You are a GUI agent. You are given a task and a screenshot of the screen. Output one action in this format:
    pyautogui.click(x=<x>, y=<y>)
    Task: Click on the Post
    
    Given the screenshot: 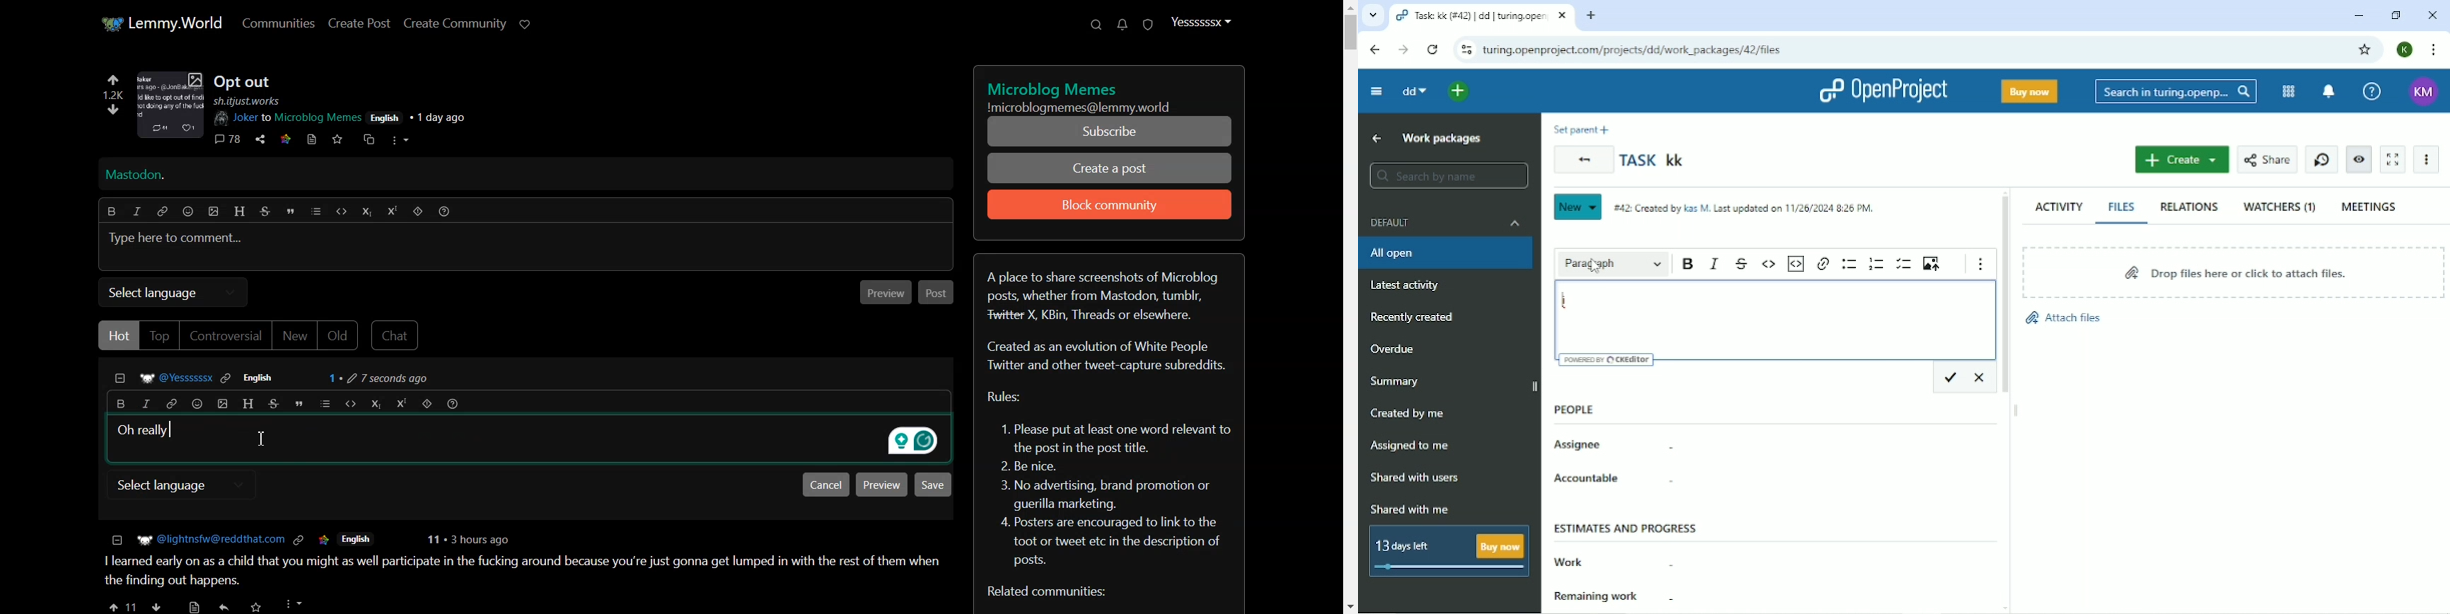 What is the action you would take?
    pyautogui.click(x=938, y=292)
    